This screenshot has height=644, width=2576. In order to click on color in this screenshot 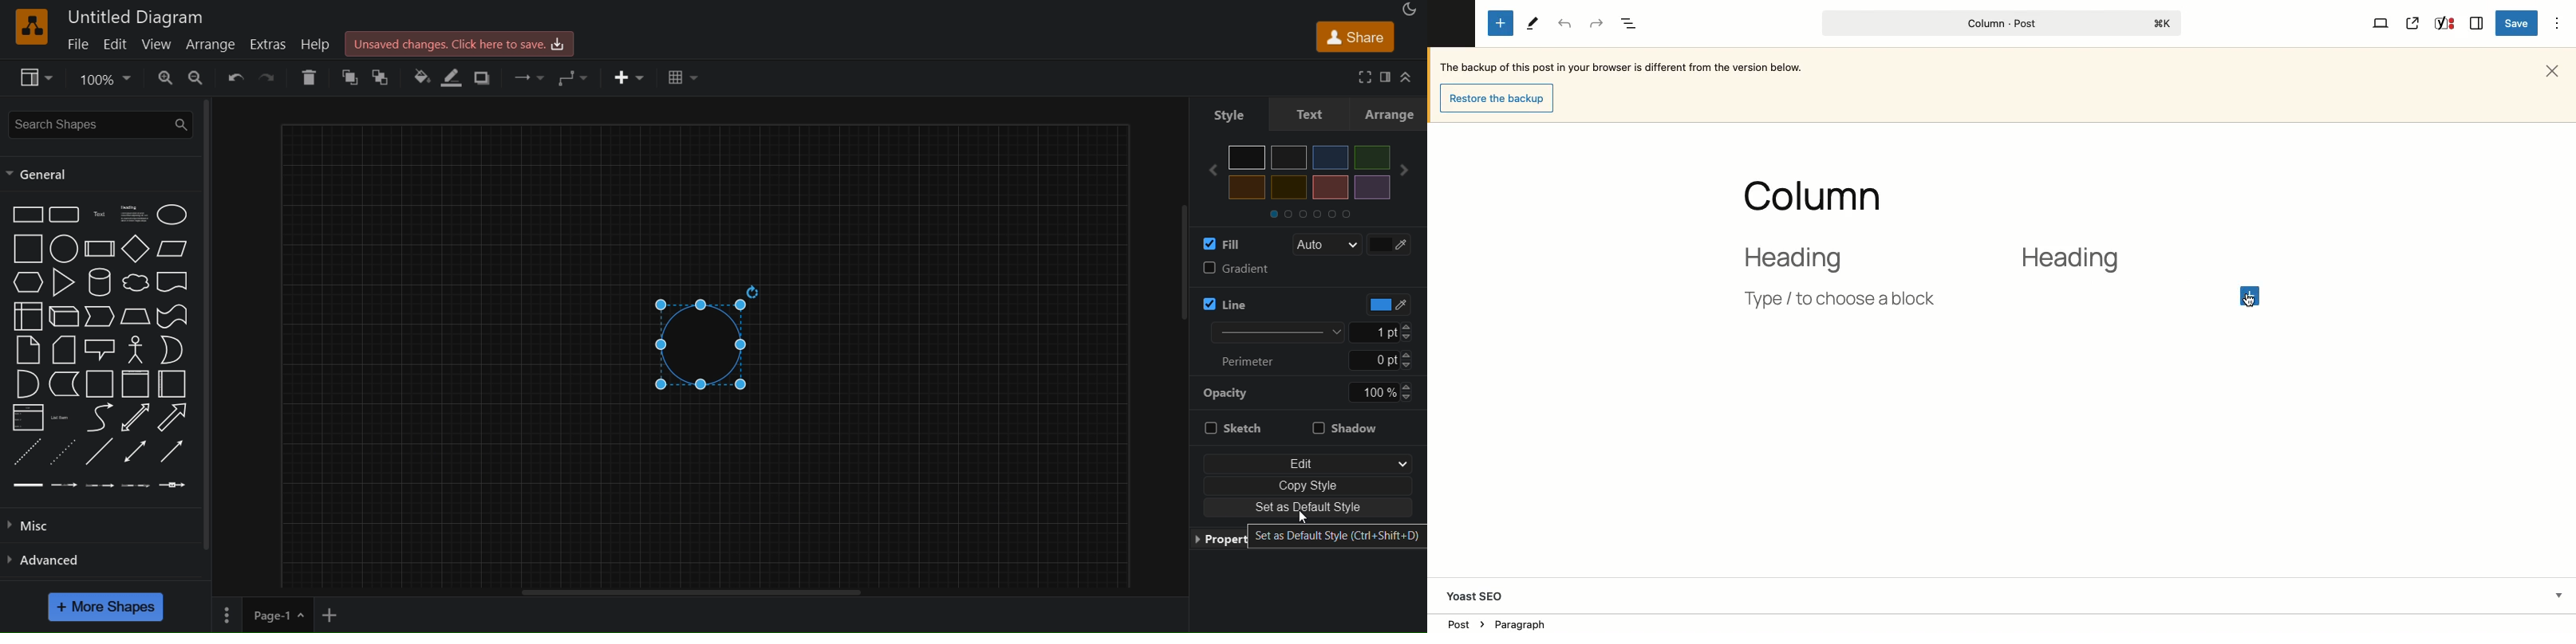, I will do `click(1393, 243)`.